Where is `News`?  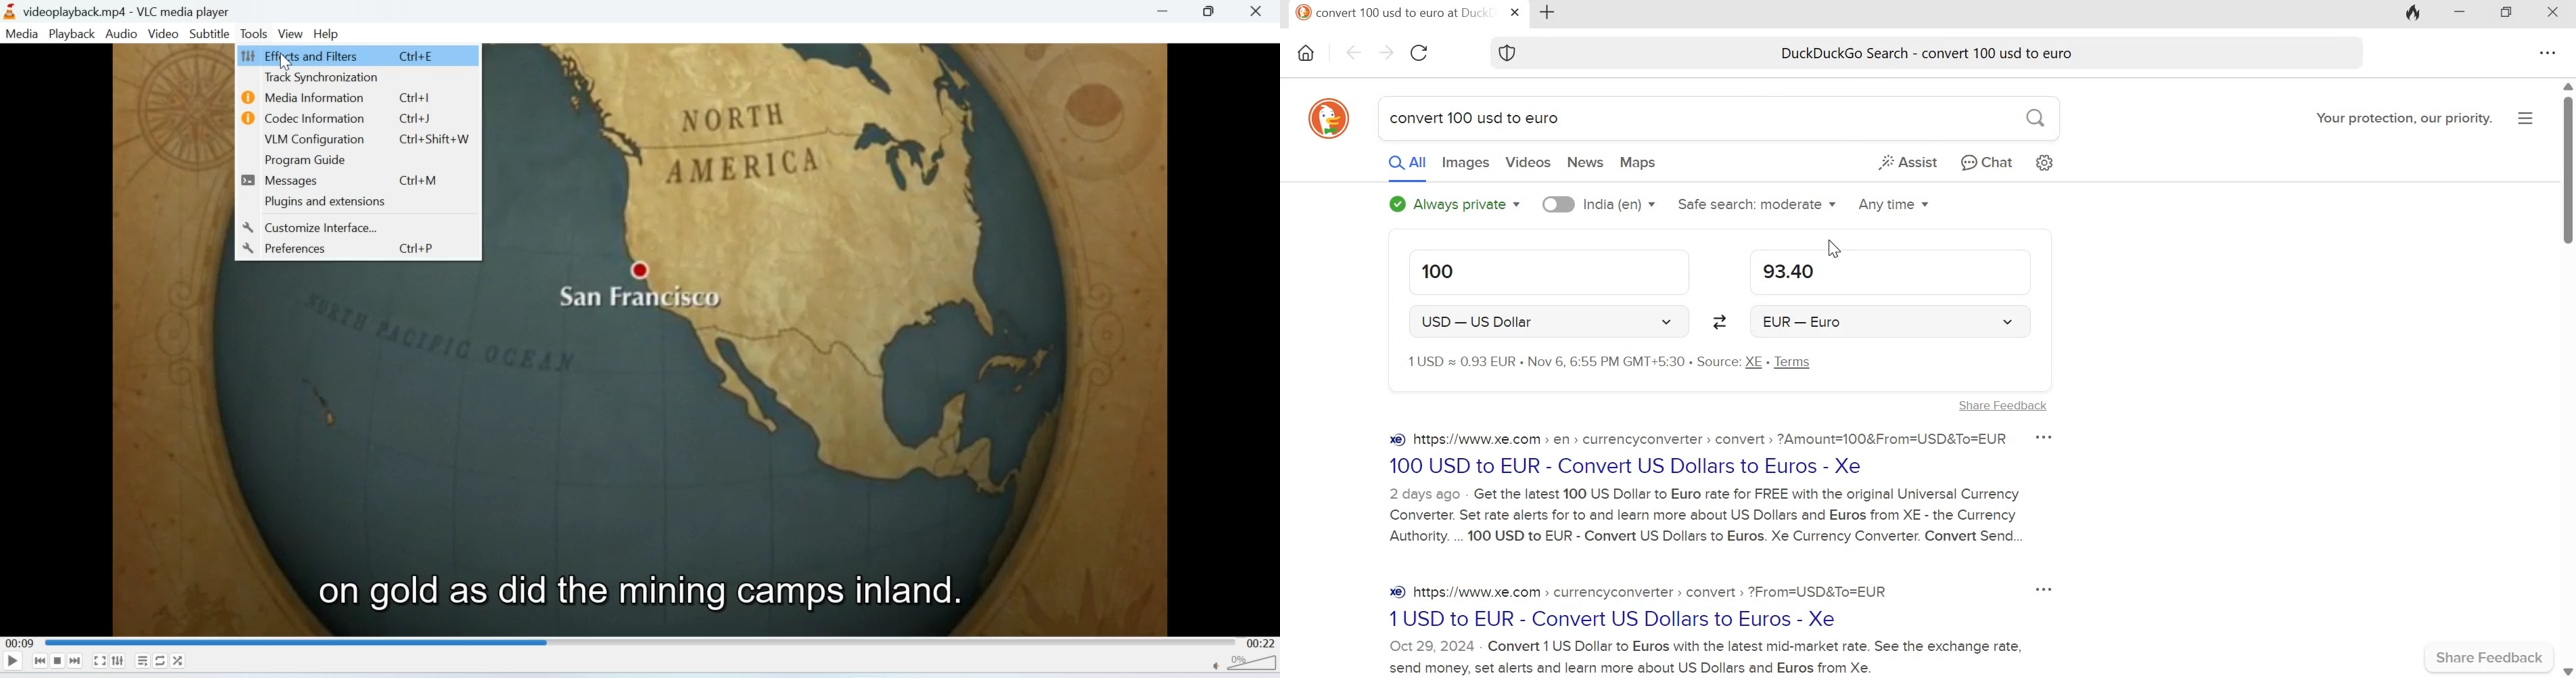
News is located at coordinates (1584, 162).